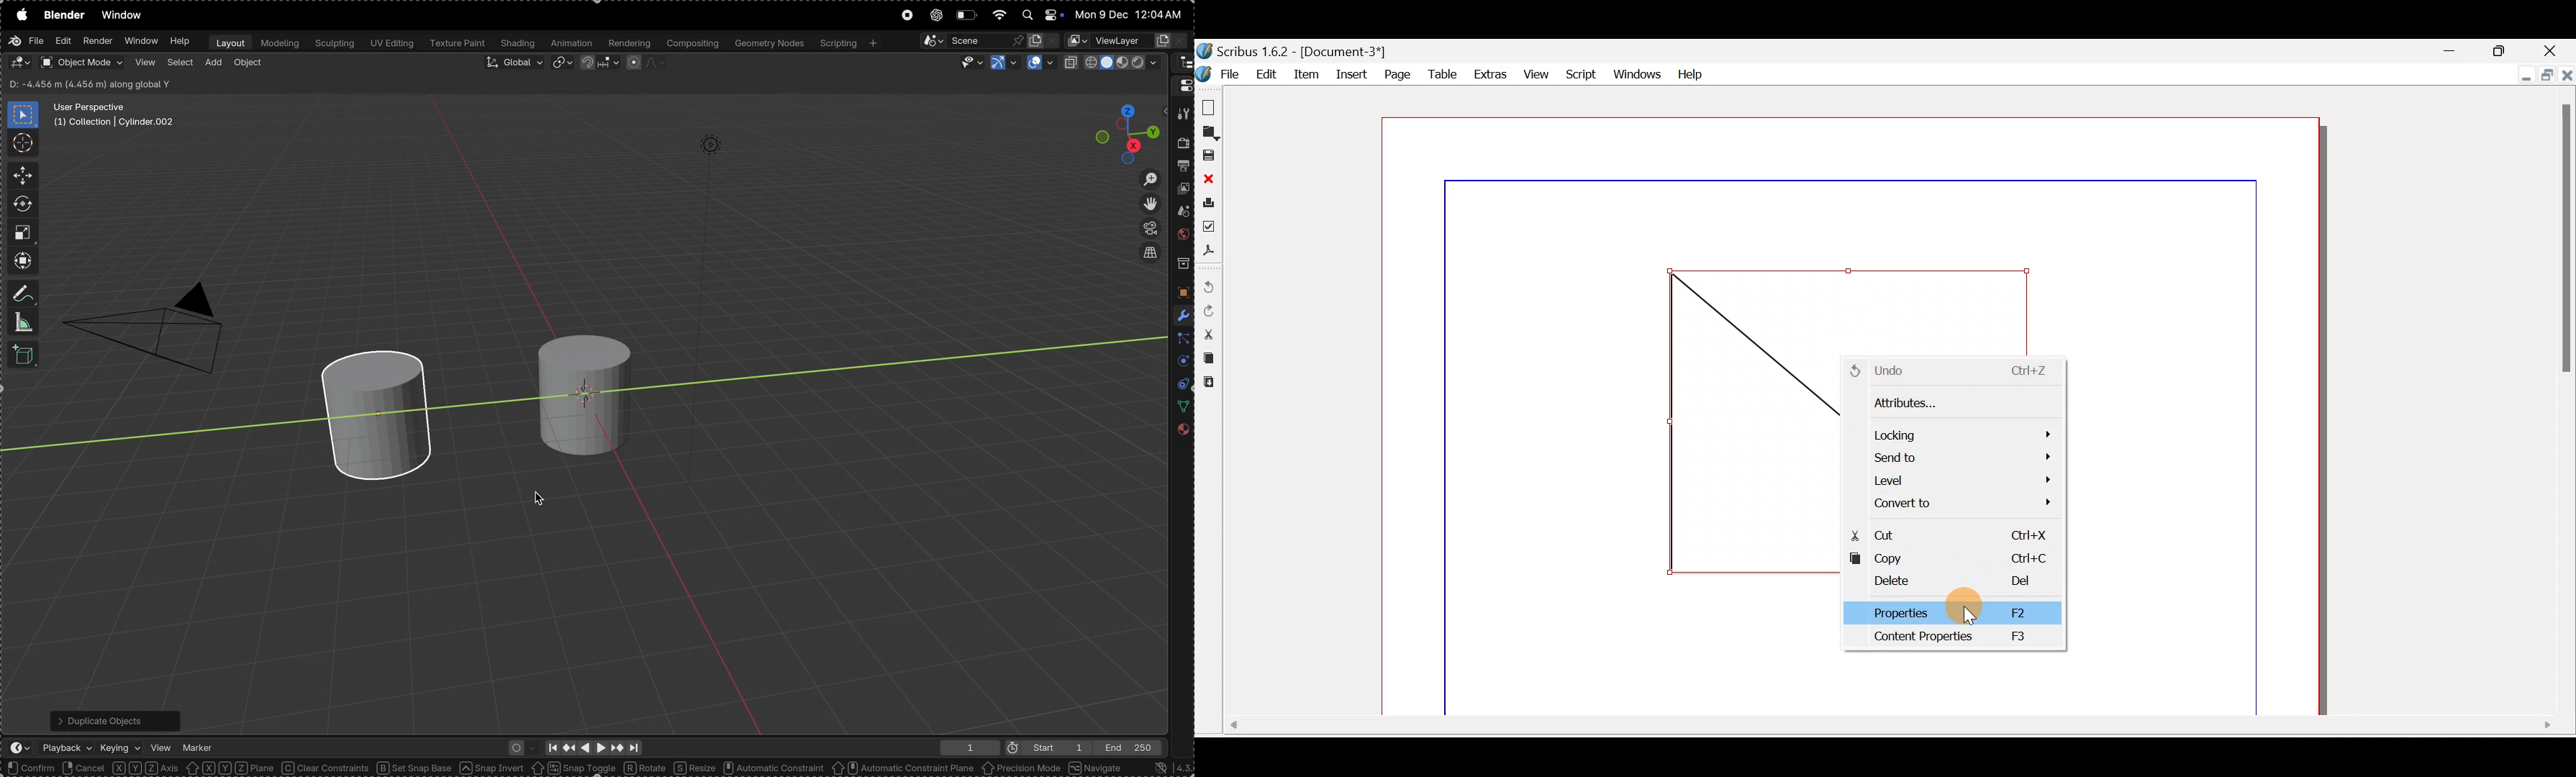 Image resolution: width=2576 pixels, height=784 pixels. Describe the element at coordinates (1958, 430) in the screenshot. I see `Locking` at that location.